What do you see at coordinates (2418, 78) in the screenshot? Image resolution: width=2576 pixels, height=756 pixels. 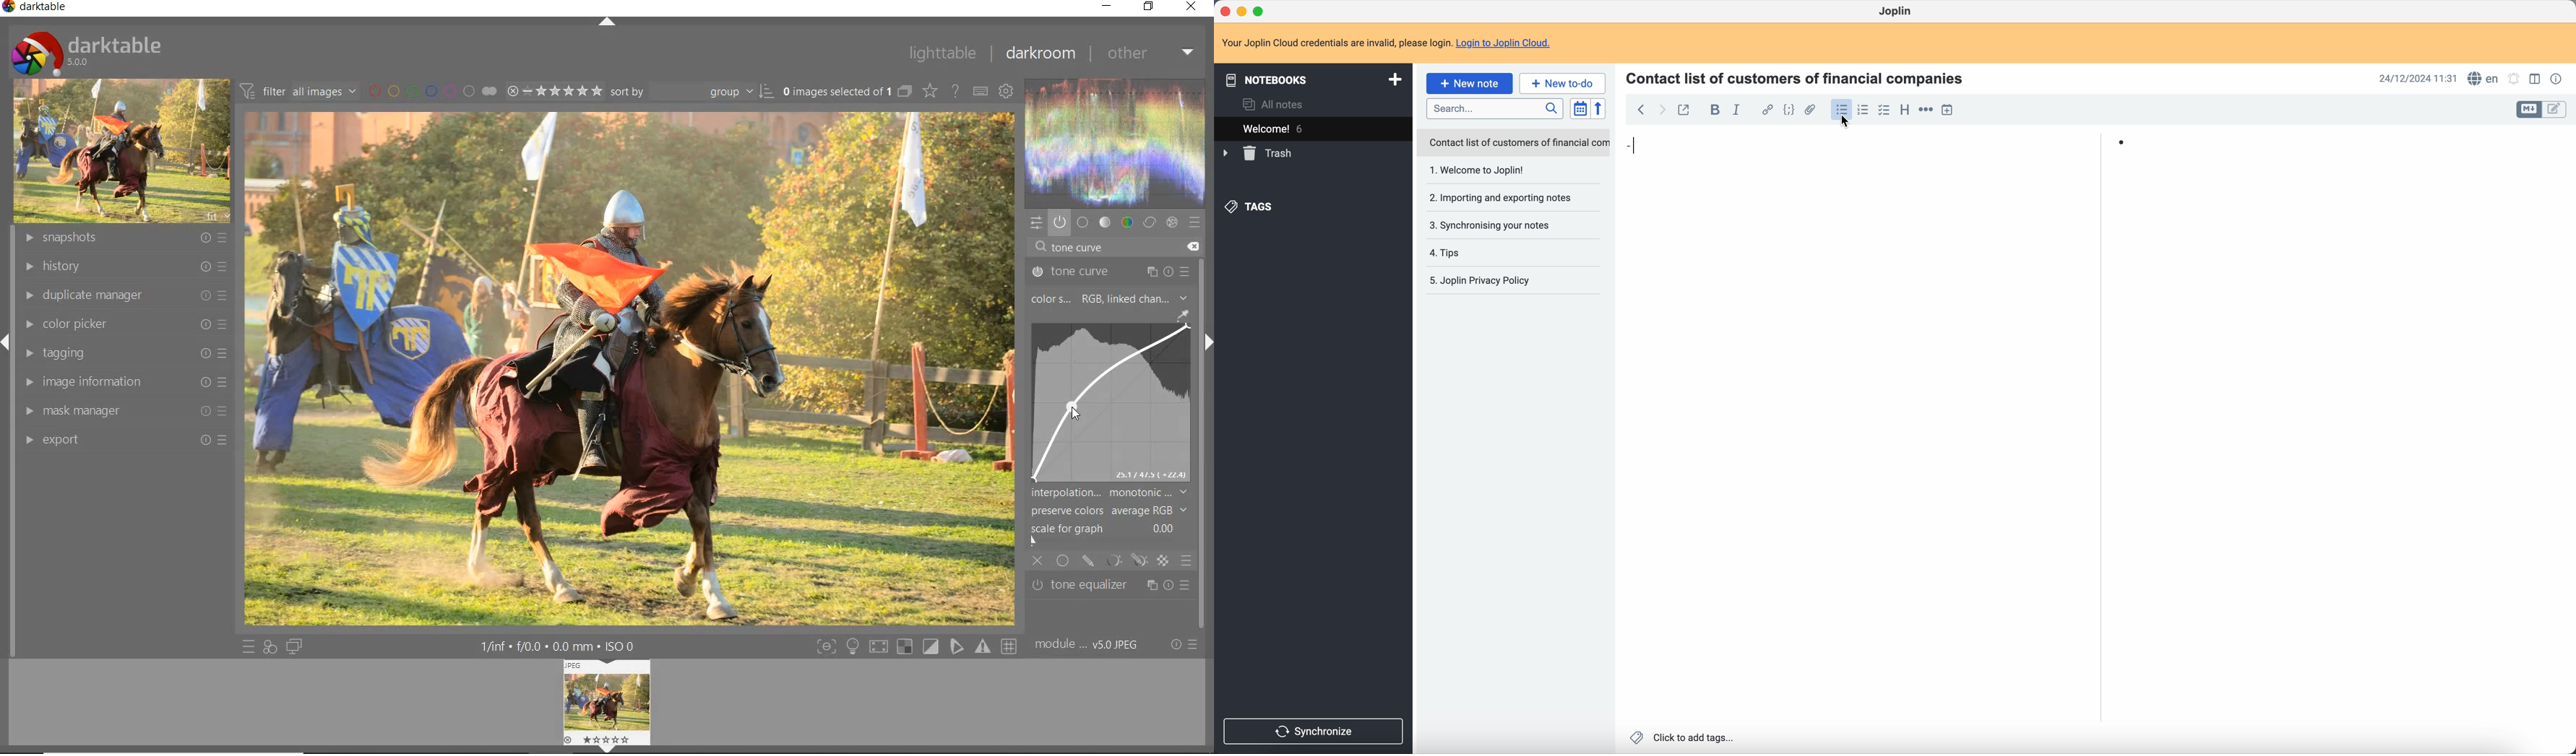 I see `date and hour` at bounding box center [2418, 78].